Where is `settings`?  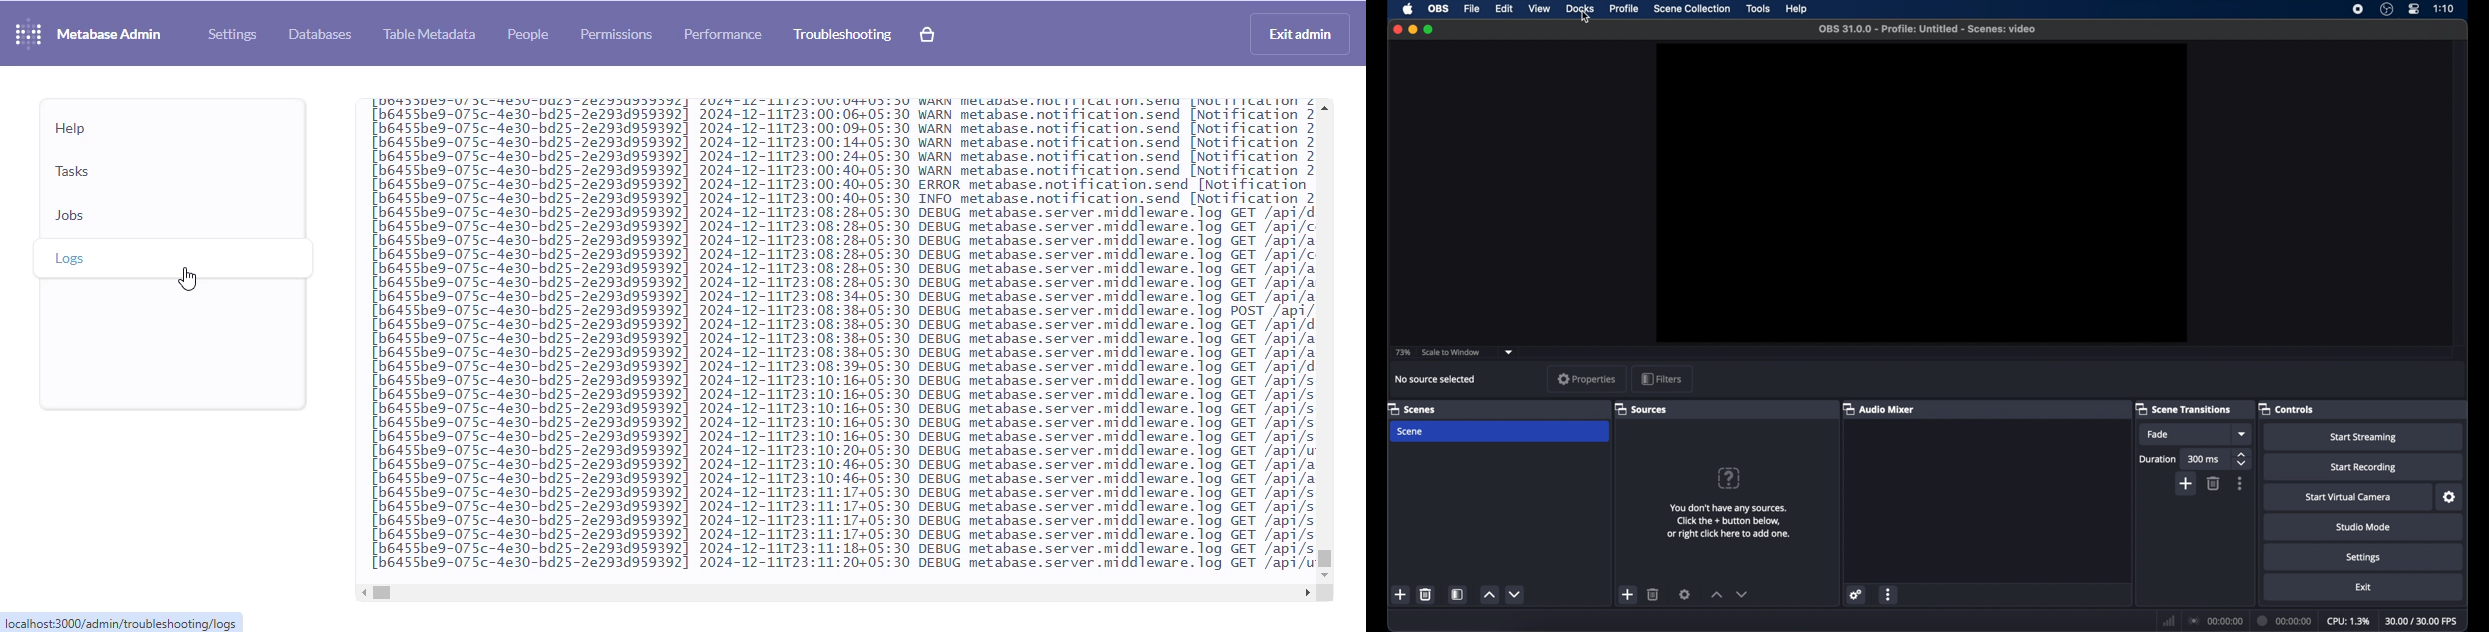 settings is located at coordinates (1685, 594).